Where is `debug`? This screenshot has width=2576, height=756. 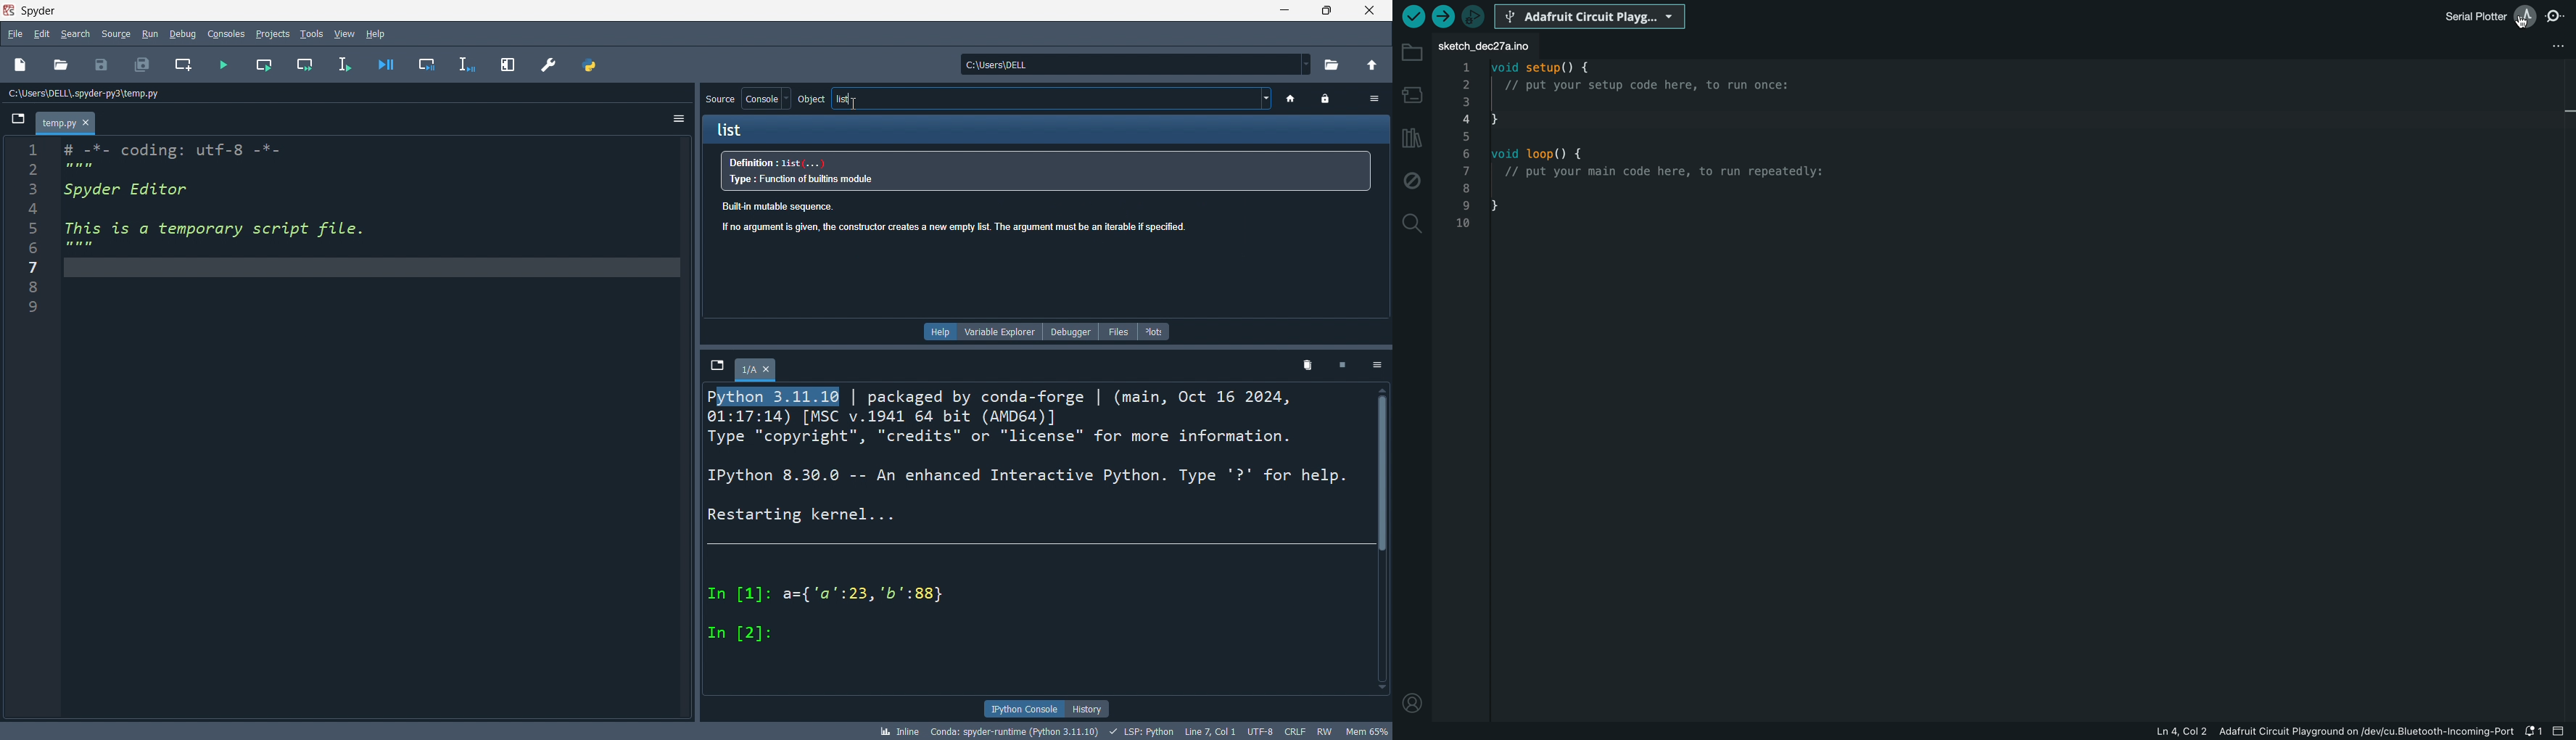 debug is located at coordinates (185, 32).